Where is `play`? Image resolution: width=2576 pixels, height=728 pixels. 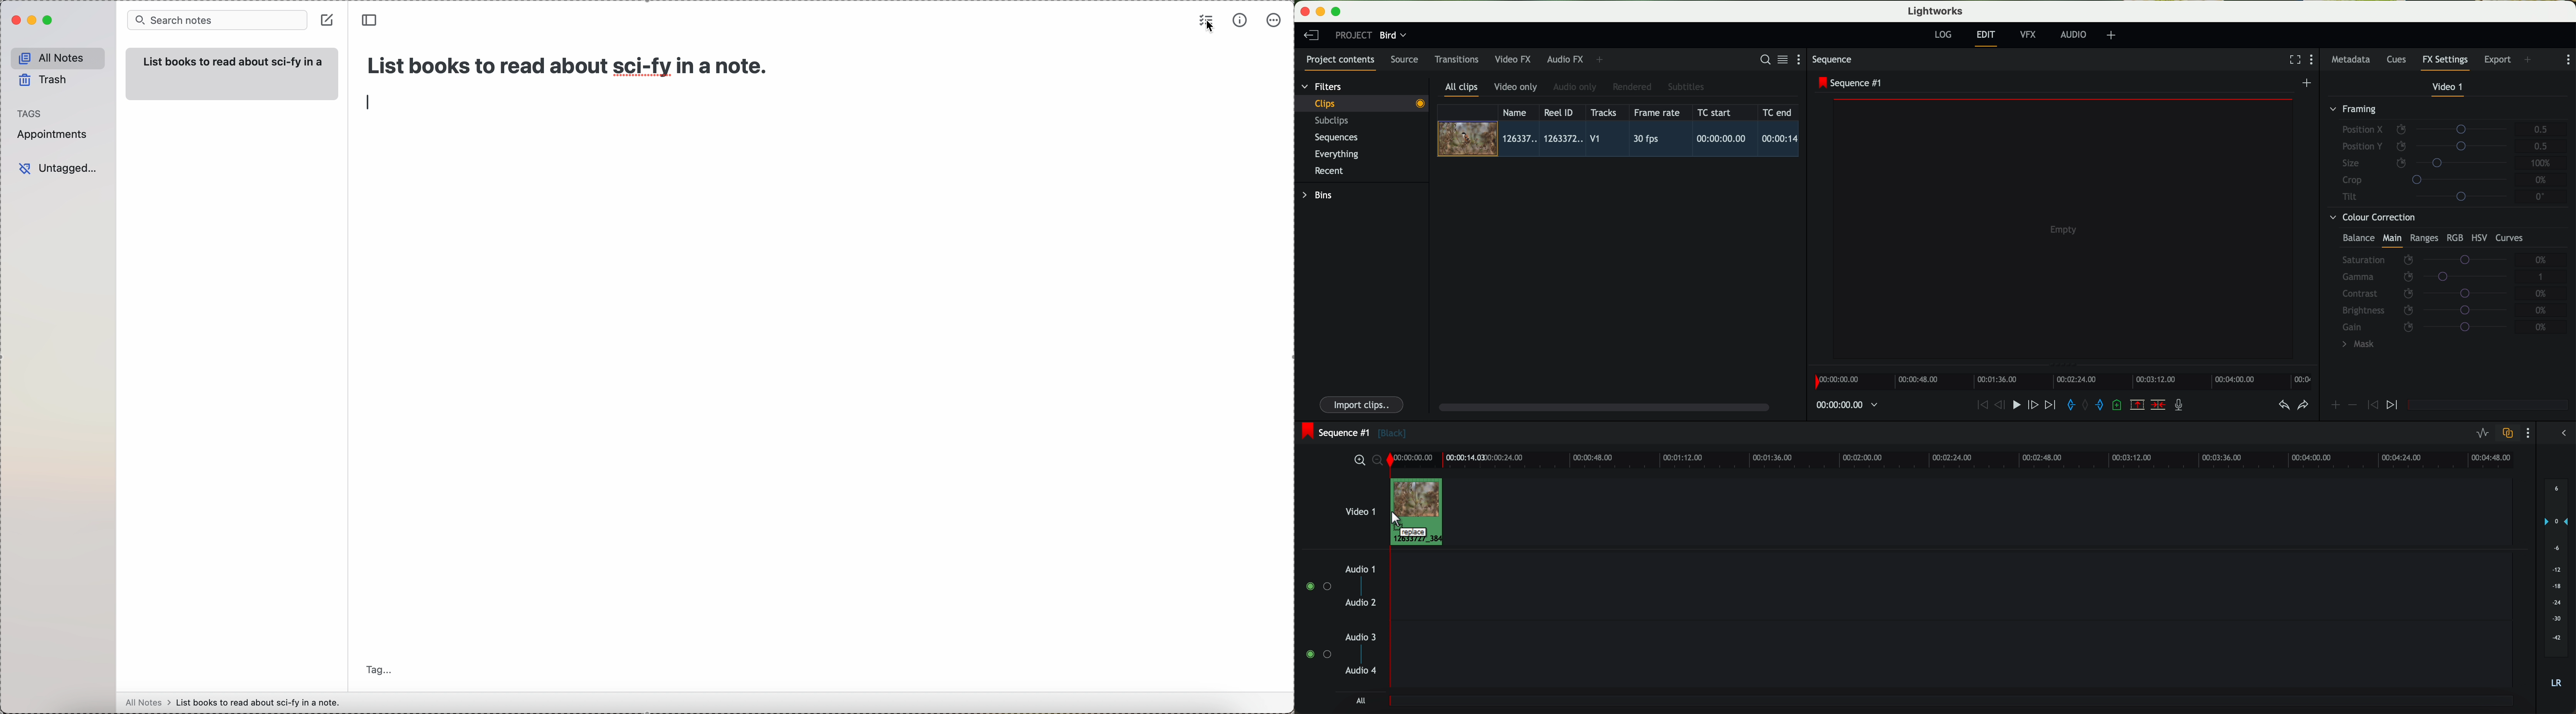
play is located at coordinates (2016, 404).